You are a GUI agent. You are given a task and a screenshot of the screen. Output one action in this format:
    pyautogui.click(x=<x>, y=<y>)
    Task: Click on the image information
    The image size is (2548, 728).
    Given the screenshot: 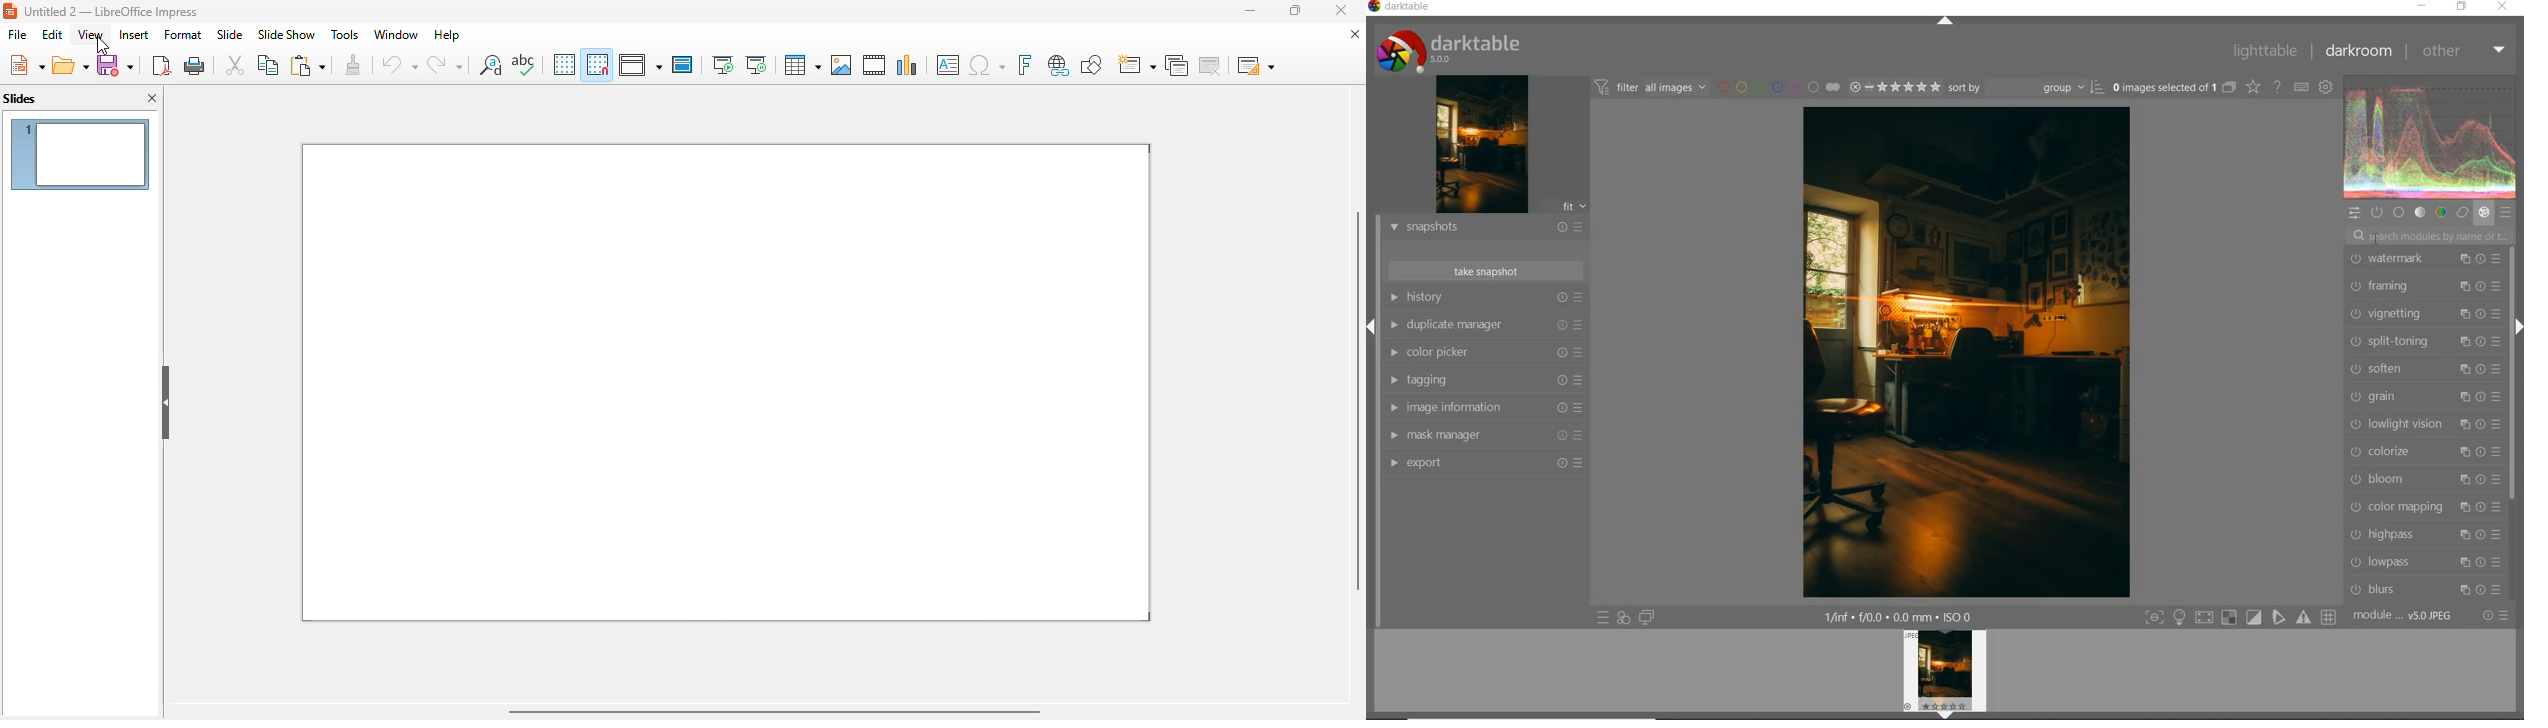 What is the action you would take?
    pyautogui.click(x=1485, y=407)
    